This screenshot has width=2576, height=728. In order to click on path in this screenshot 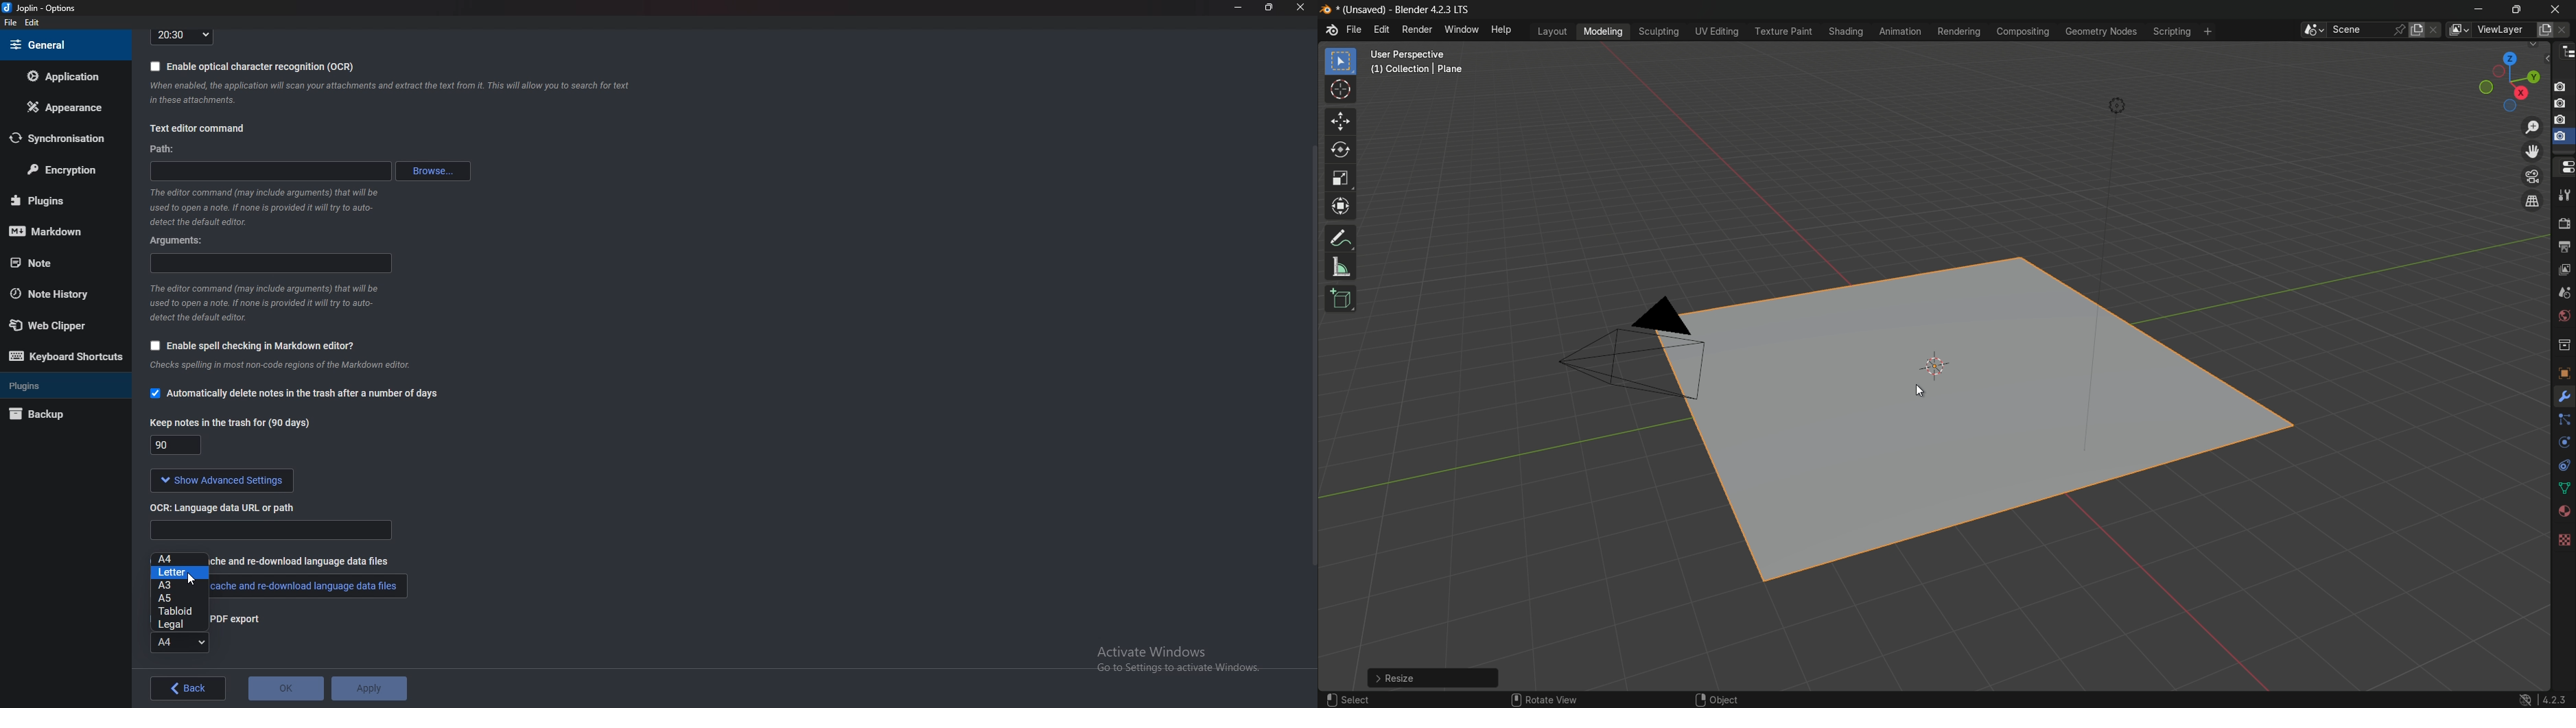, I will do `click(276, 169)`.